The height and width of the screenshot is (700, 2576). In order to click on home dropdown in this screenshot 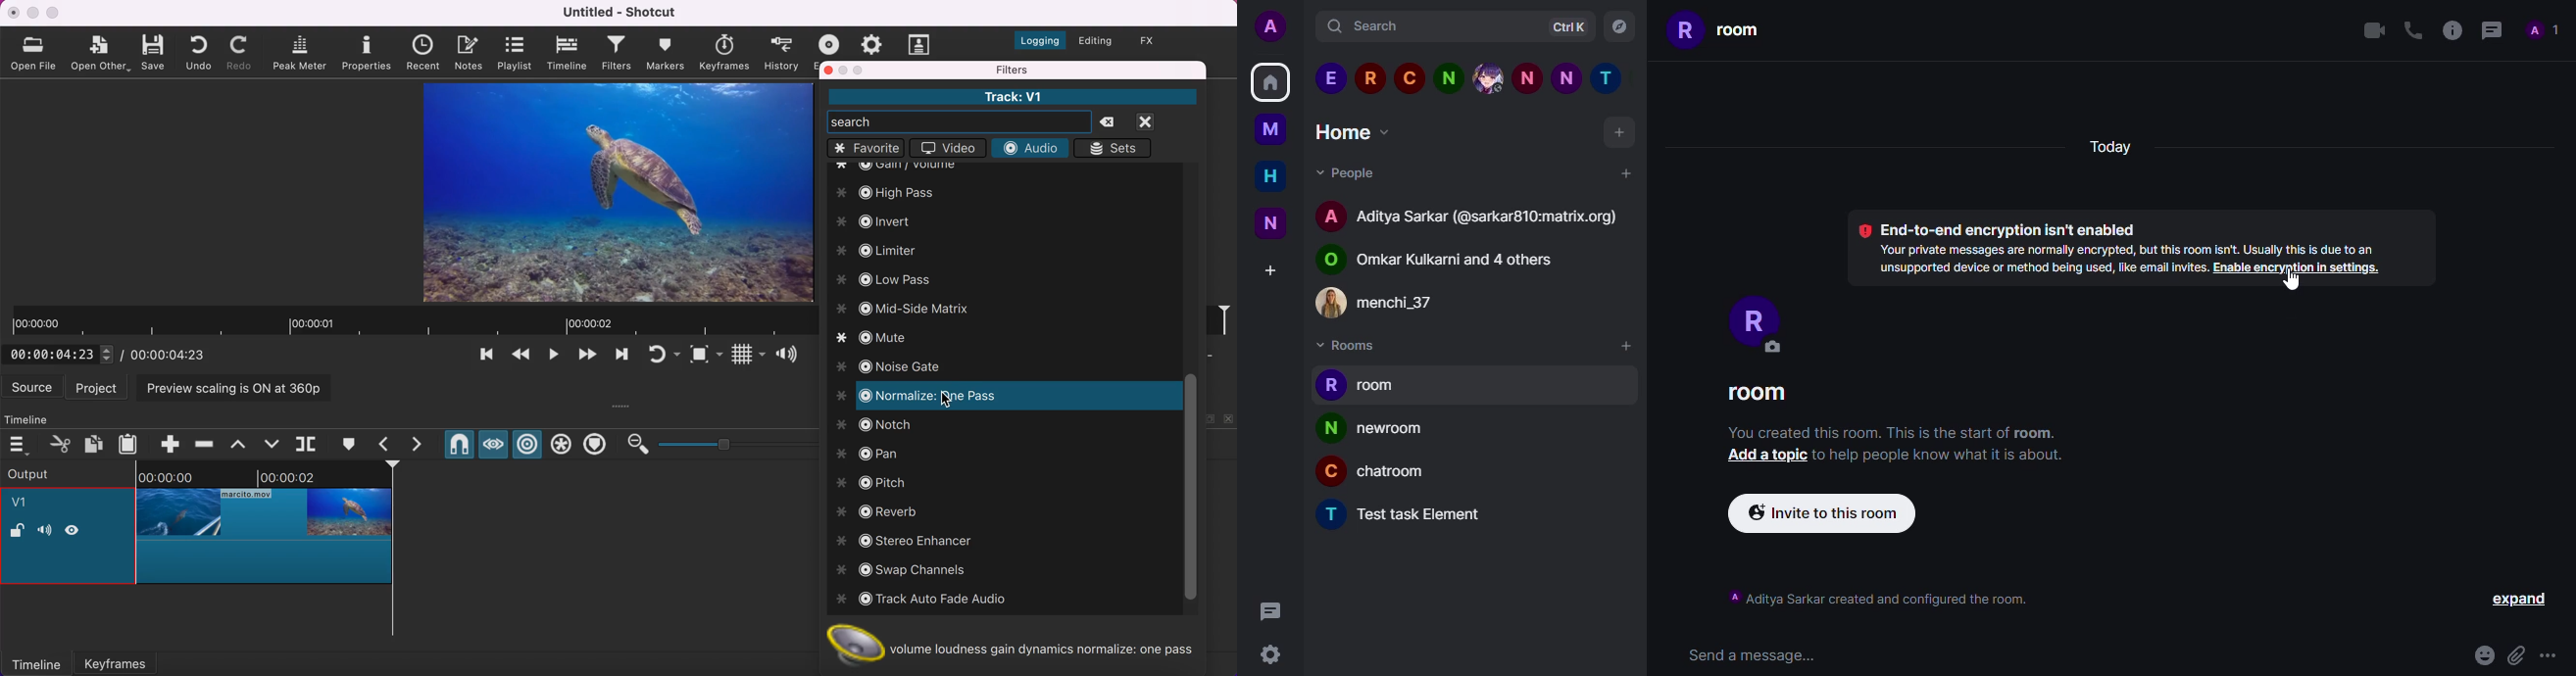, I will do `click(1357, 132)`.